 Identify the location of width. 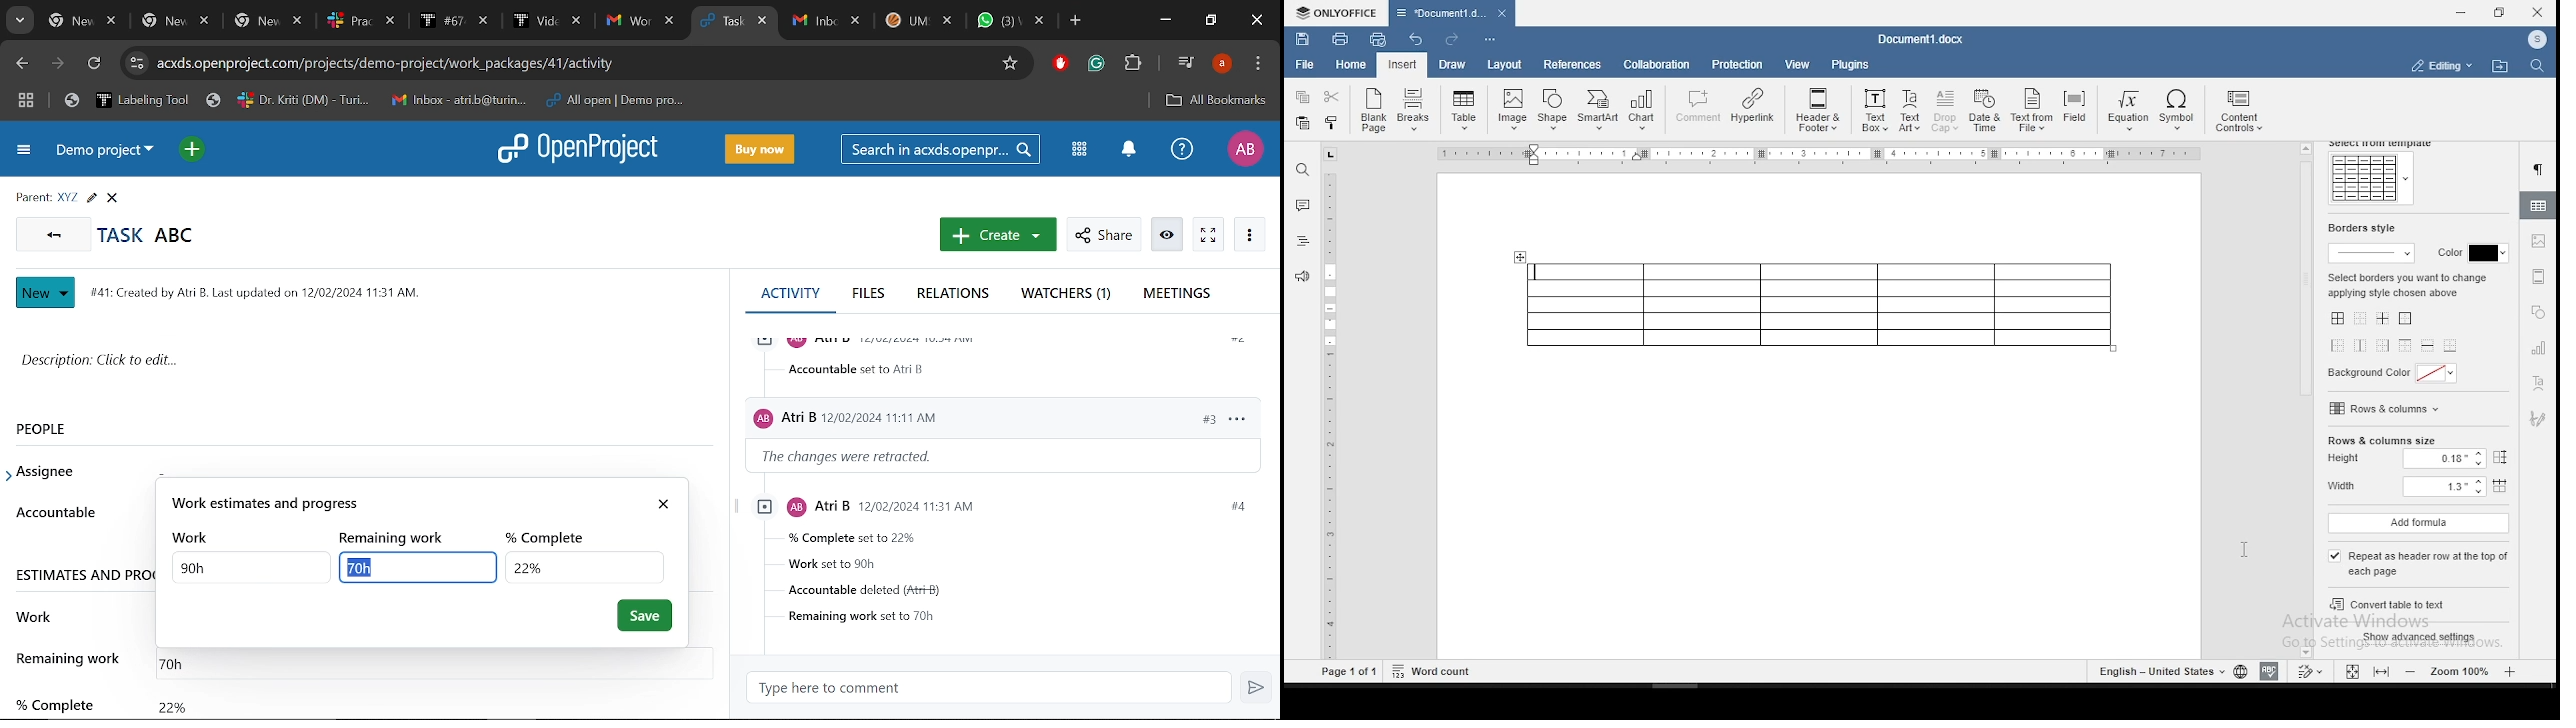
(2415, 488).